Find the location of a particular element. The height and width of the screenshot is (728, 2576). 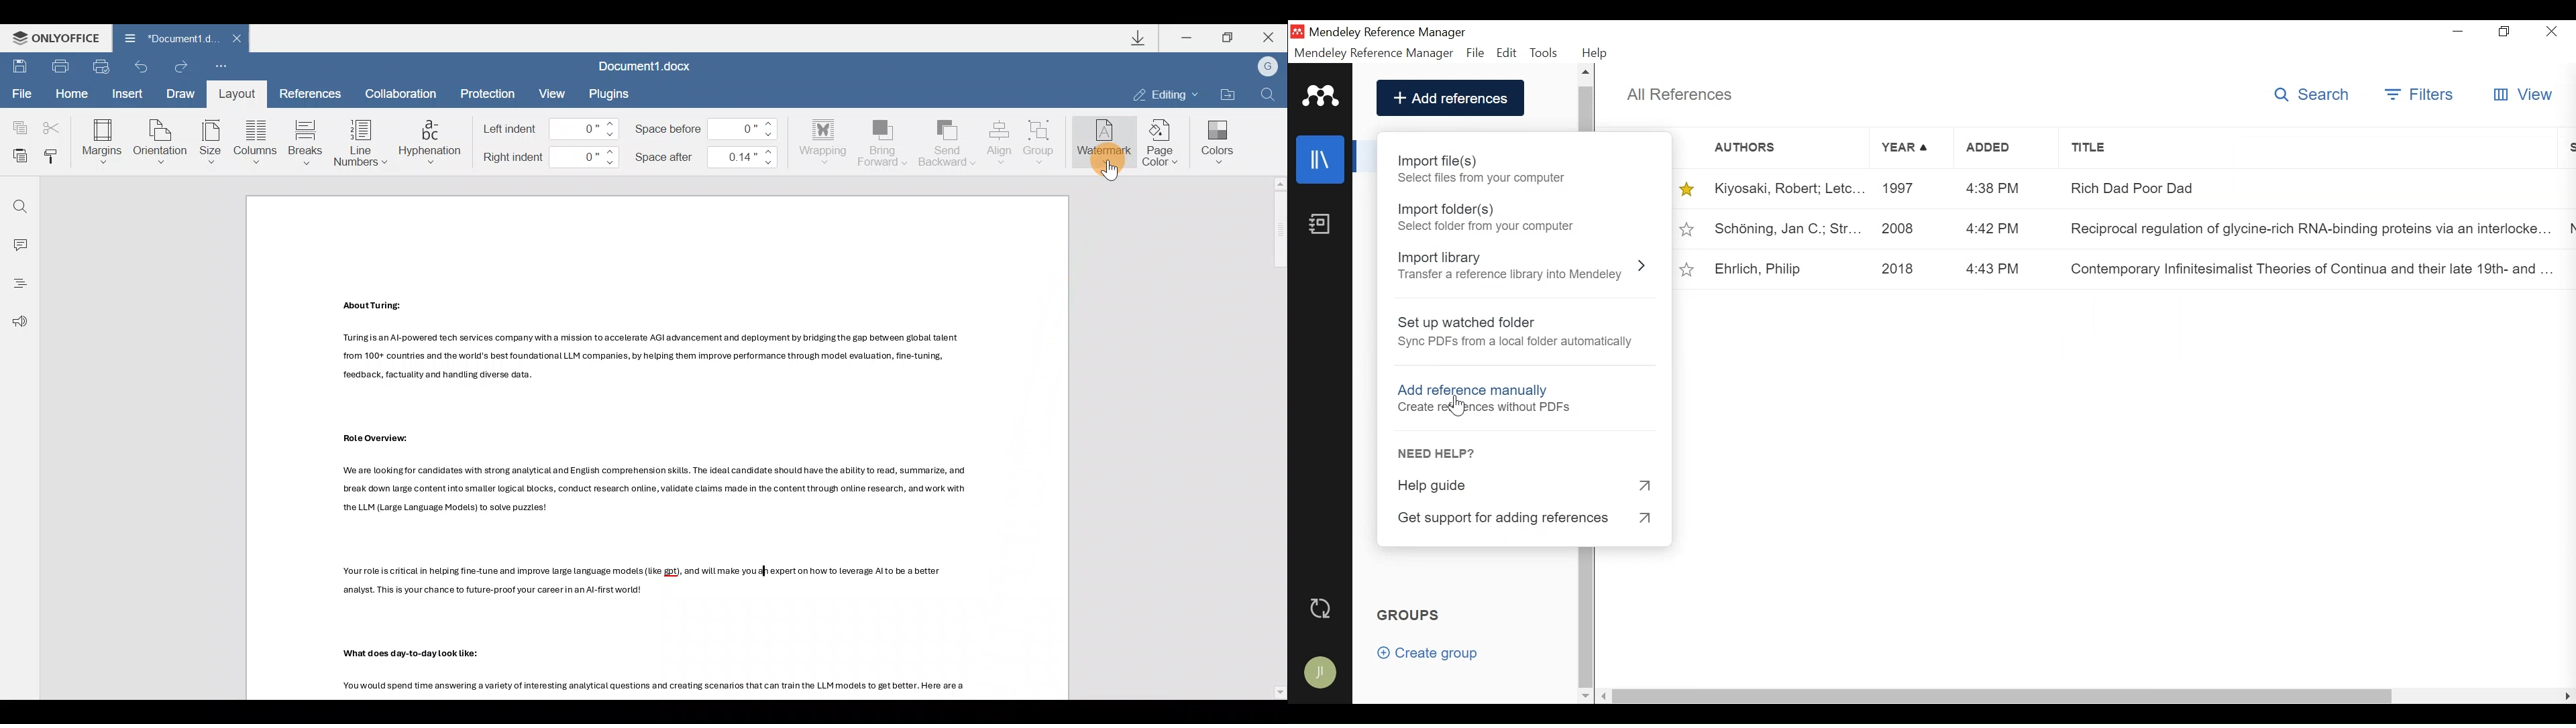

Document1.docx is located at coordinates (649, 66).